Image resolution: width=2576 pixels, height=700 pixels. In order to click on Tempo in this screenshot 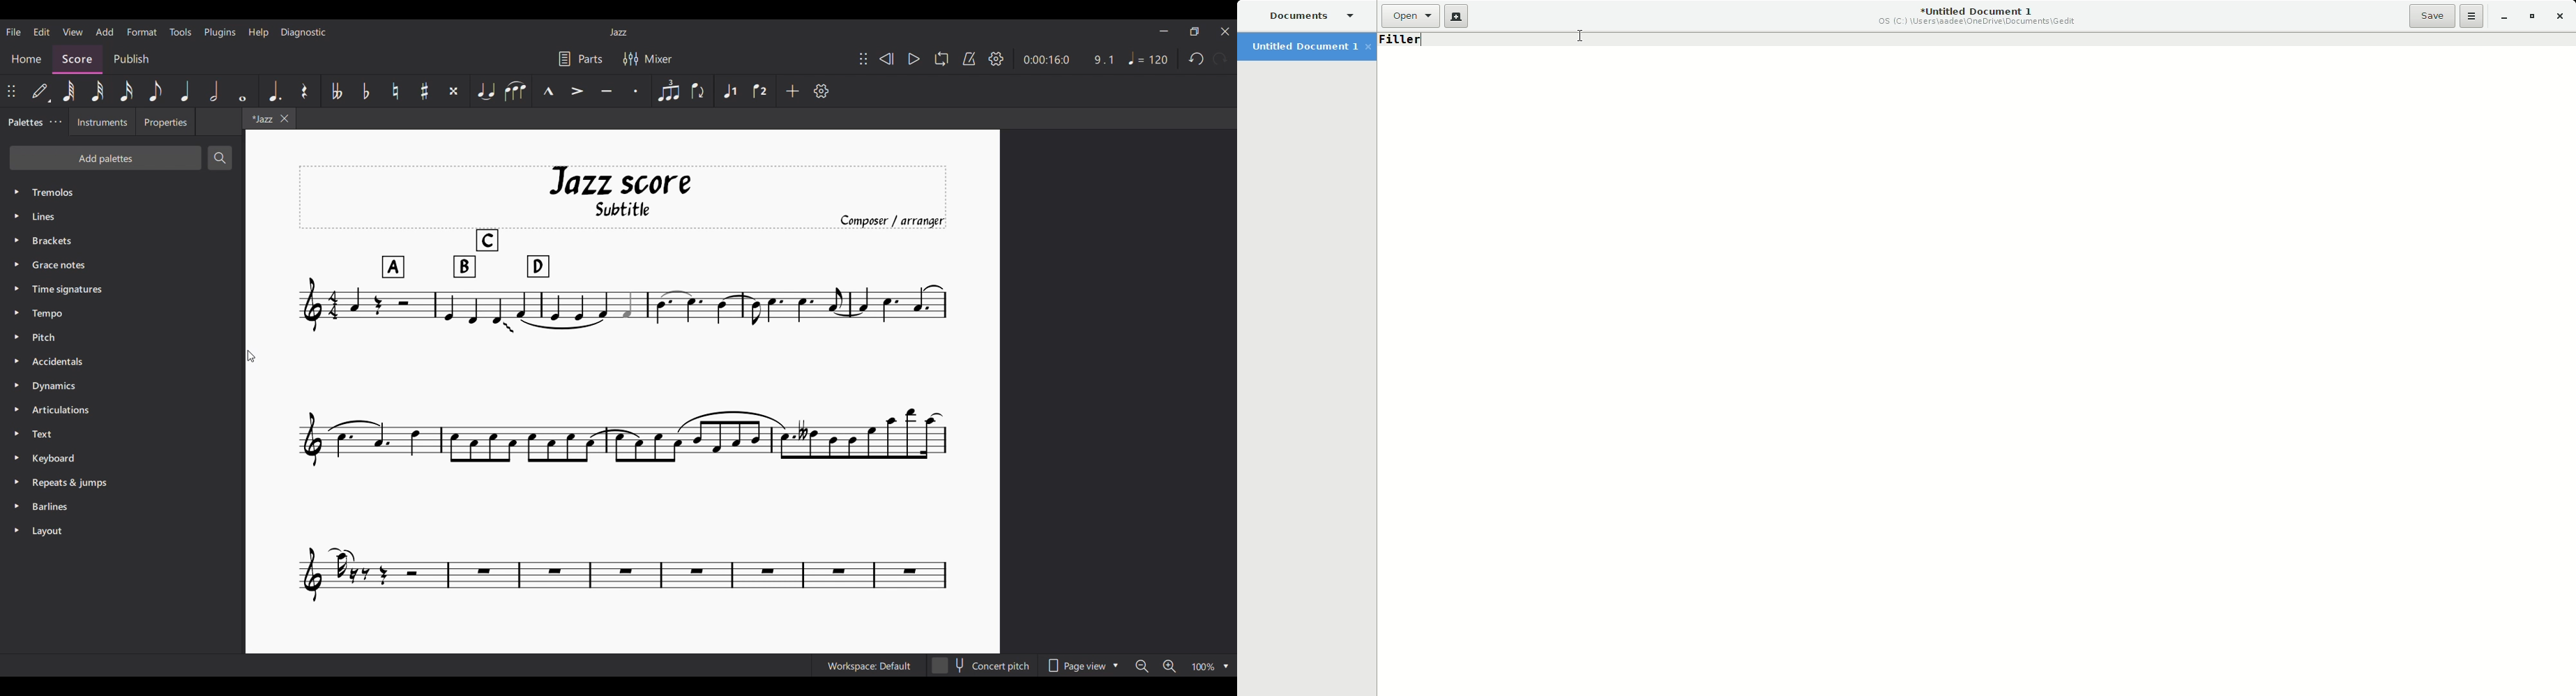, I will do `click(1148, 58)`.